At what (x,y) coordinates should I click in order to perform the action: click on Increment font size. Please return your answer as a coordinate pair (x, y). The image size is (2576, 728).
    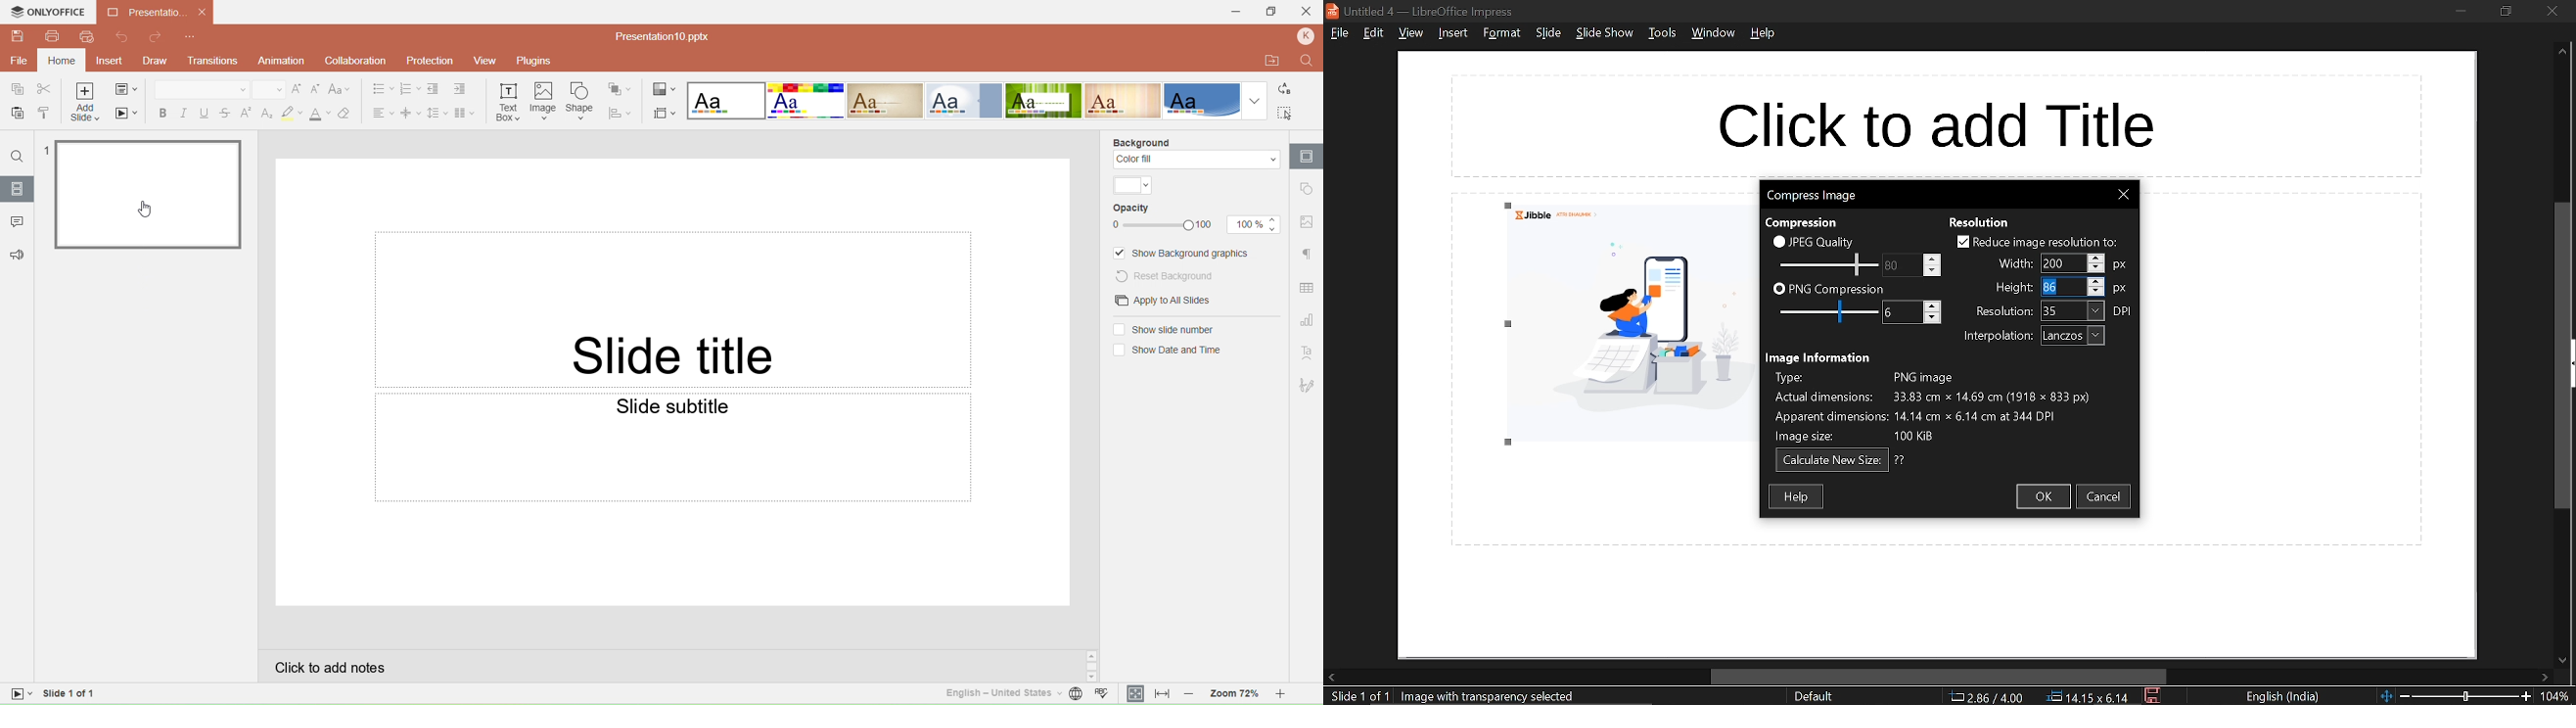
    Looking at the image, I should click on (297, 90).